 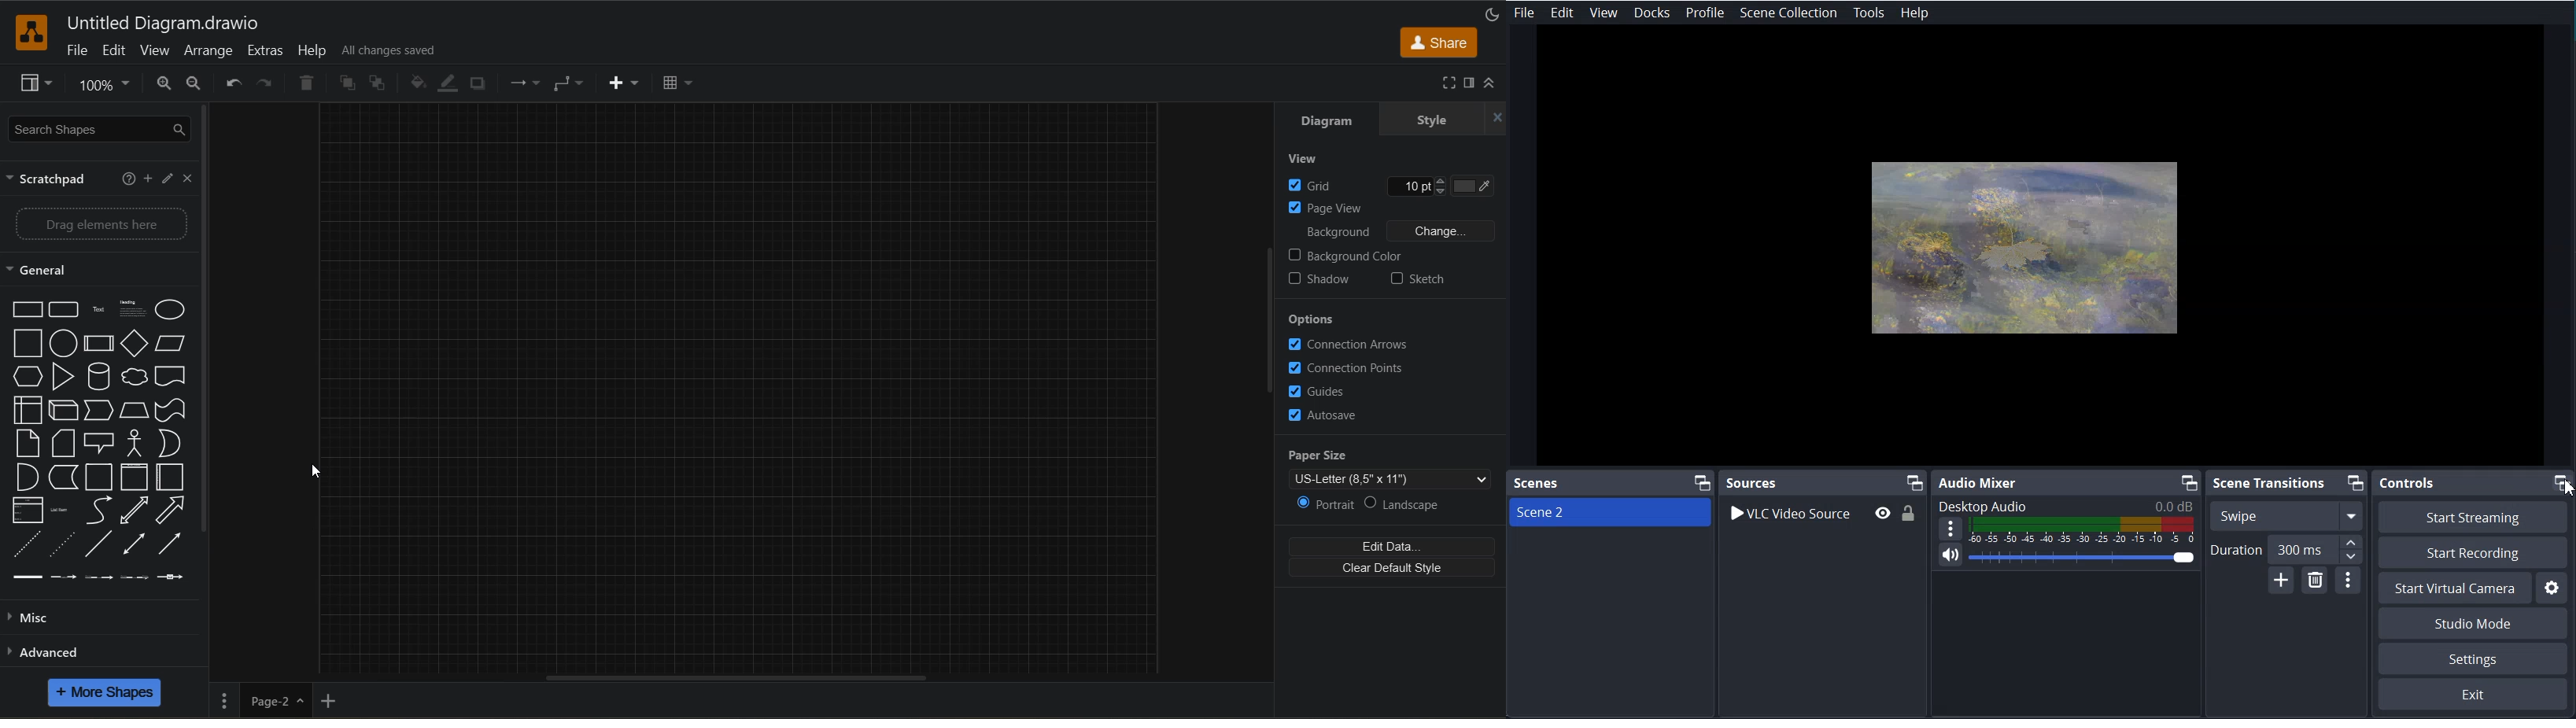 What do you see at coordinates (2474, 623) in the screenshot?
I see `Studio Mode` at bounding box center [2474, 623].